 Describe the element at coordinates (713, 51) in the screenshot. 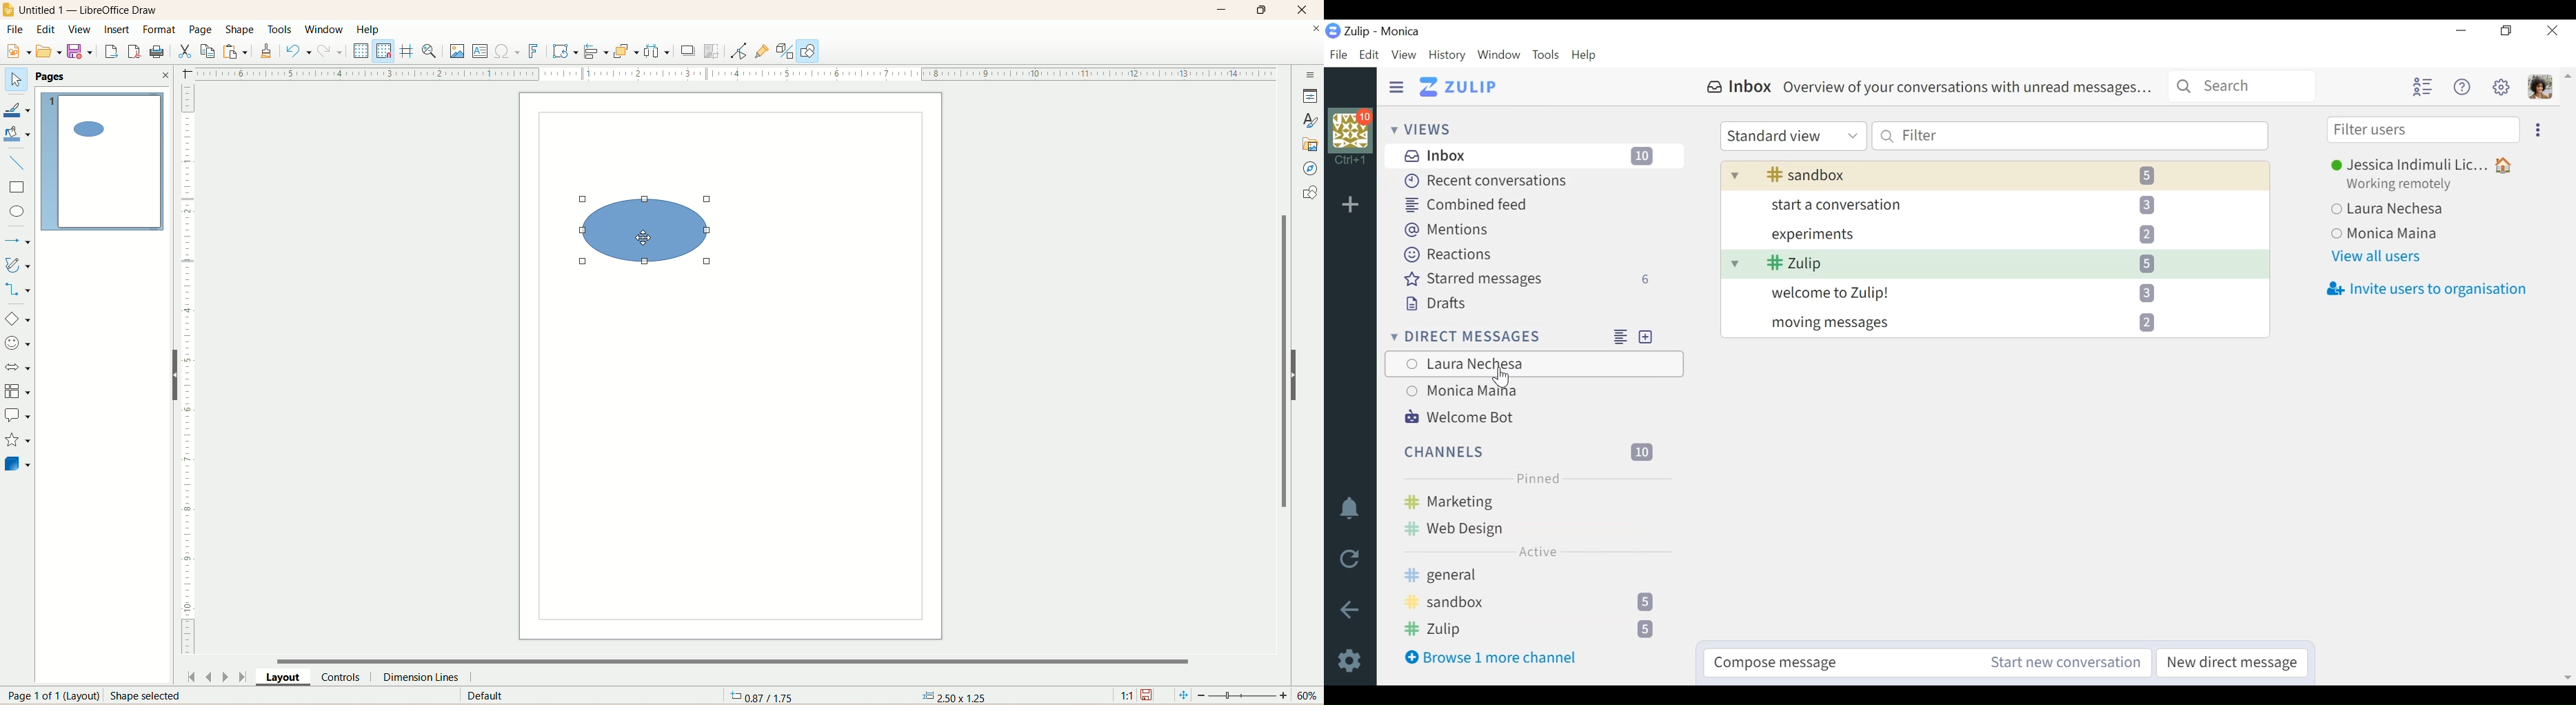

I see `crop image` at that location.